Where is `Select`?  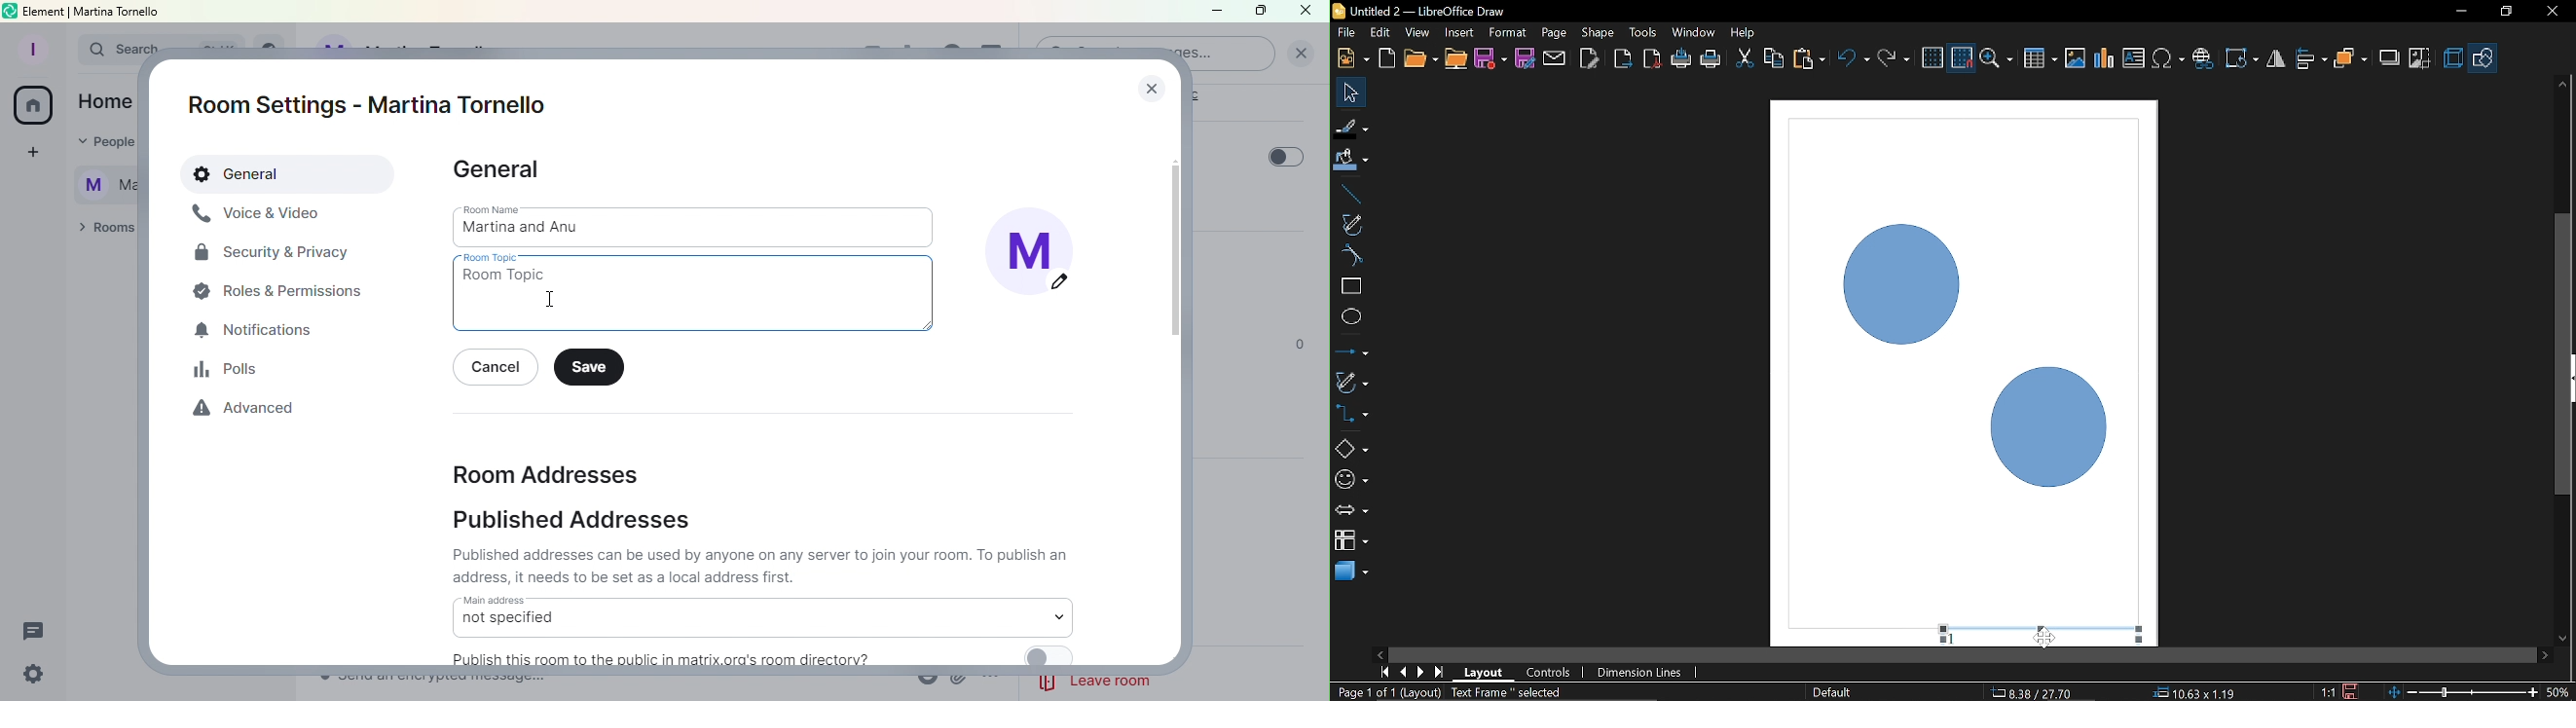
Select is located at coordinates (1352, 92).